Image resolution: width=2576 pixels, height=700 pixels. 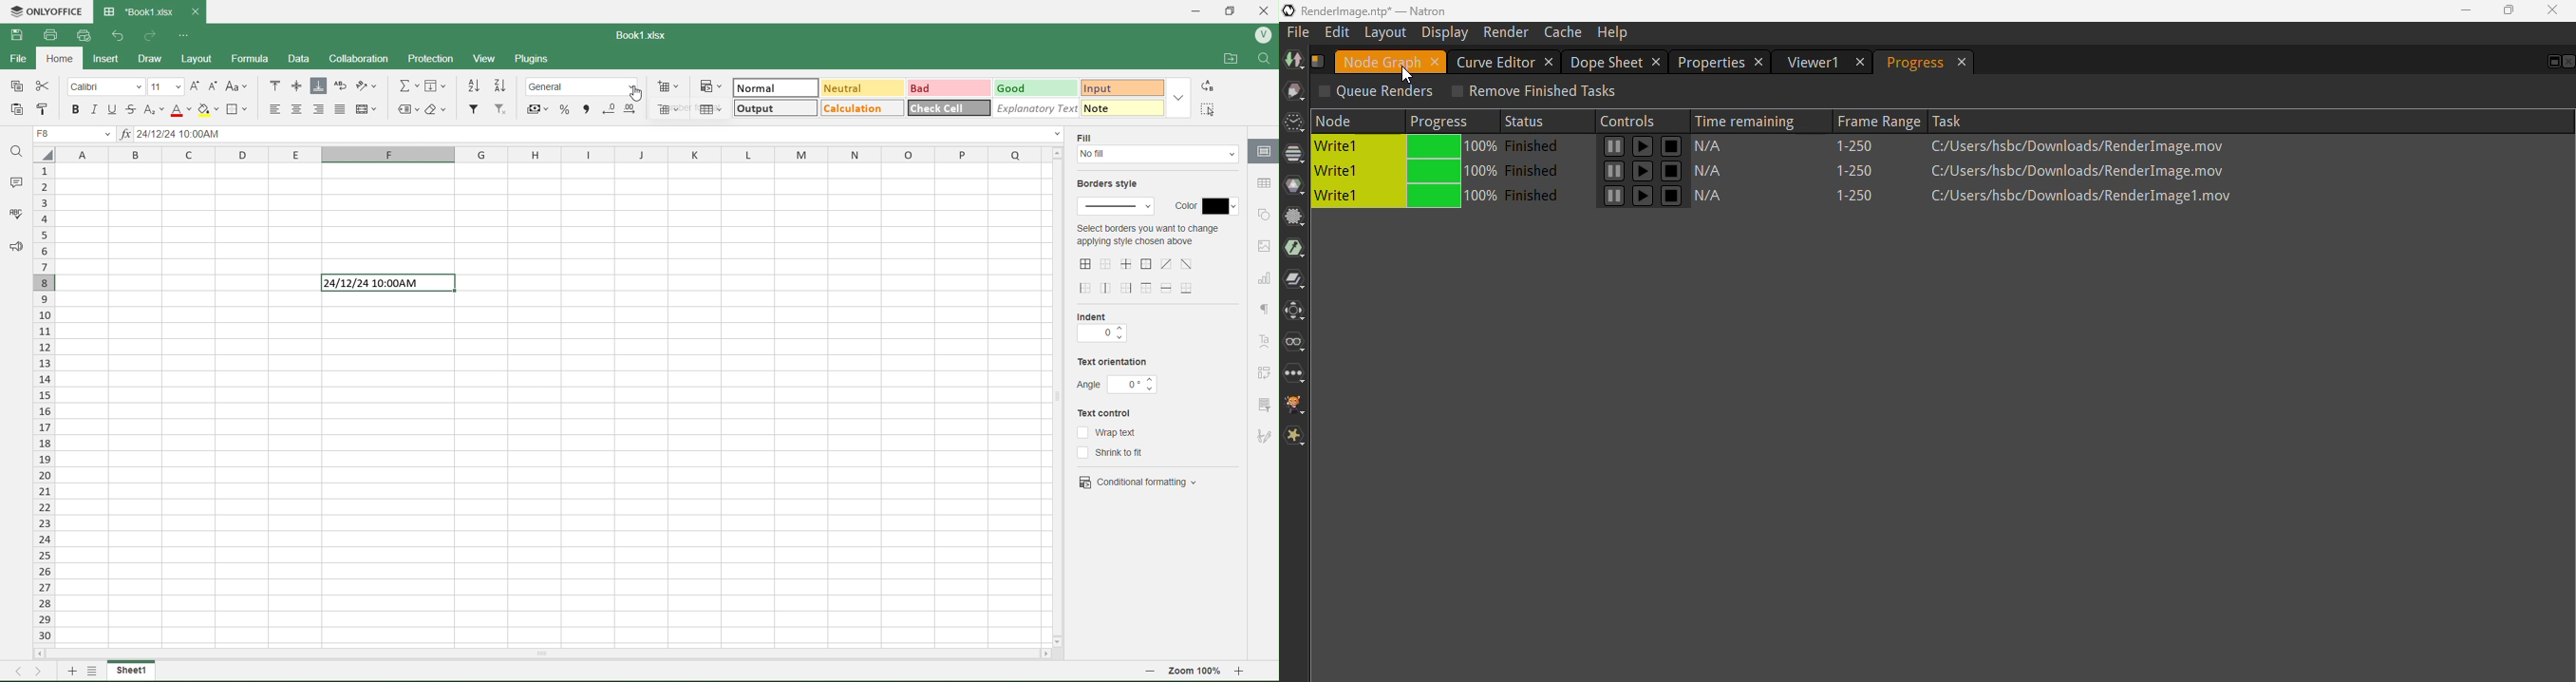 I want to click on Sort Descending, so click(x=502, y=85).